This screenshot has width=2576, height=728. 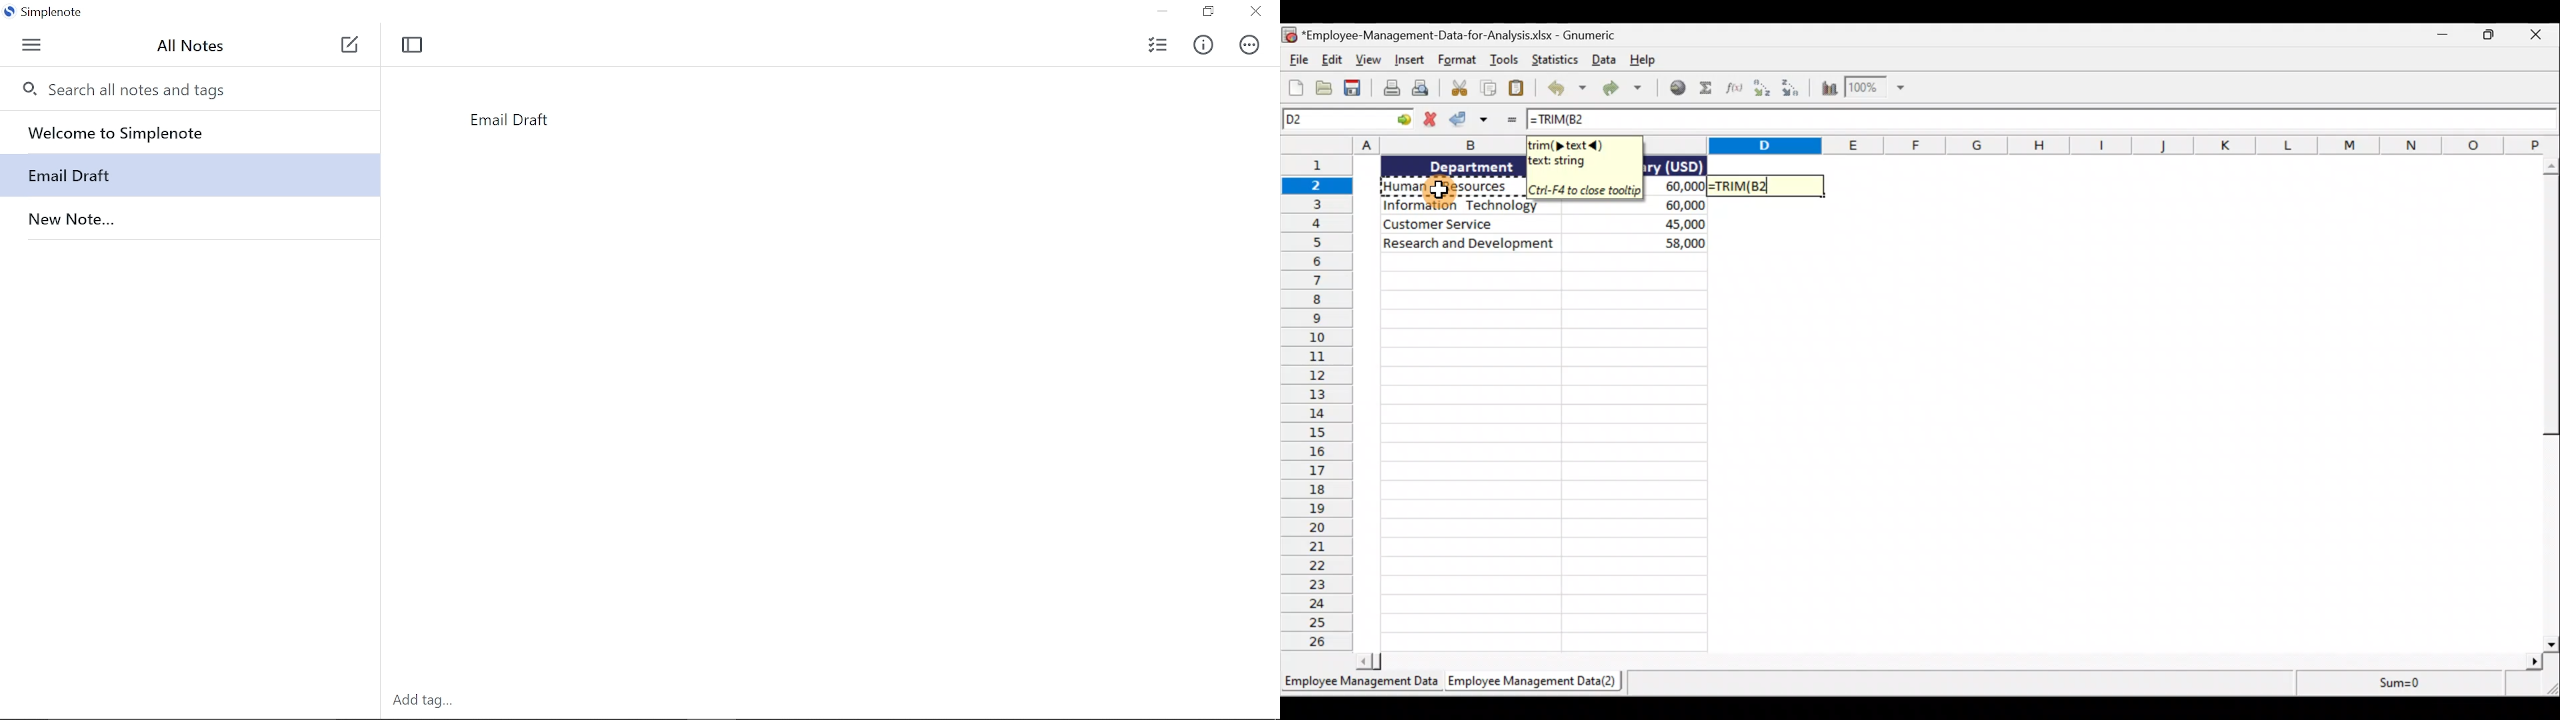 I want to click on Sort descending, so click(x=1795, y=89).